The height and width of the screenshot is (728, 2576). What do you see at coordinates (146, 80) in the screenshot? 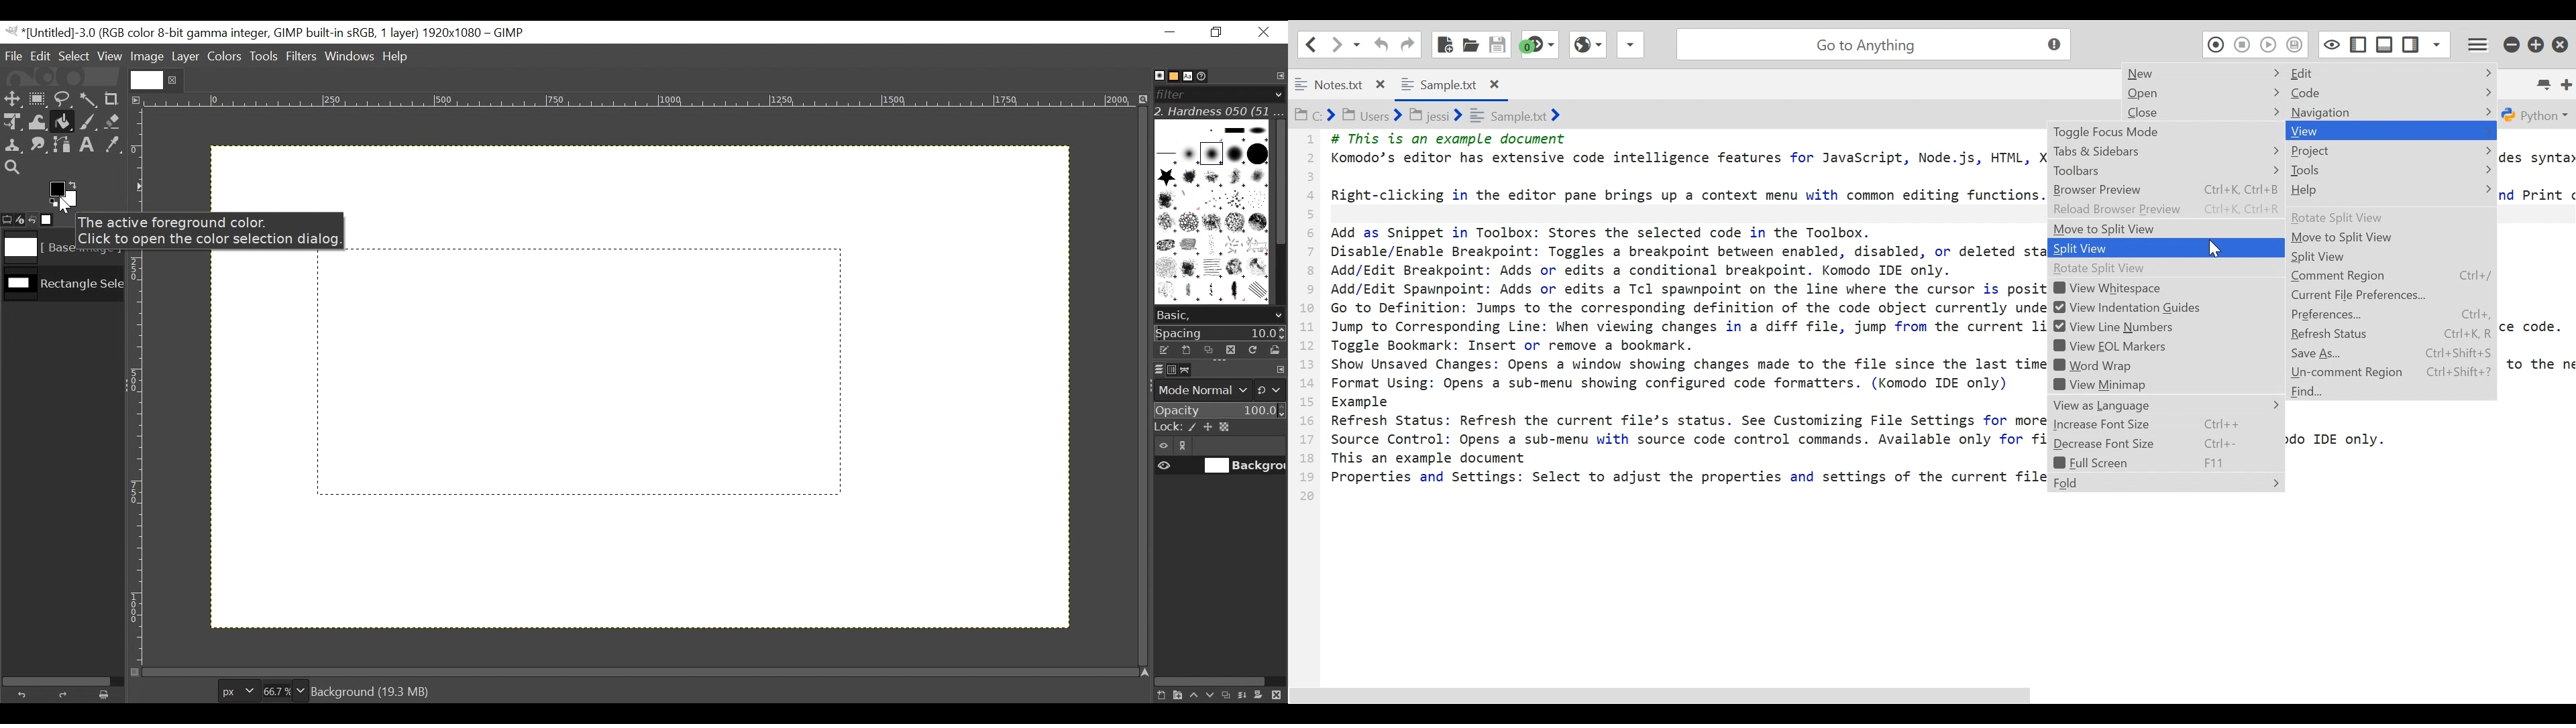
I see `Current file` at bounding box center [146, 80].